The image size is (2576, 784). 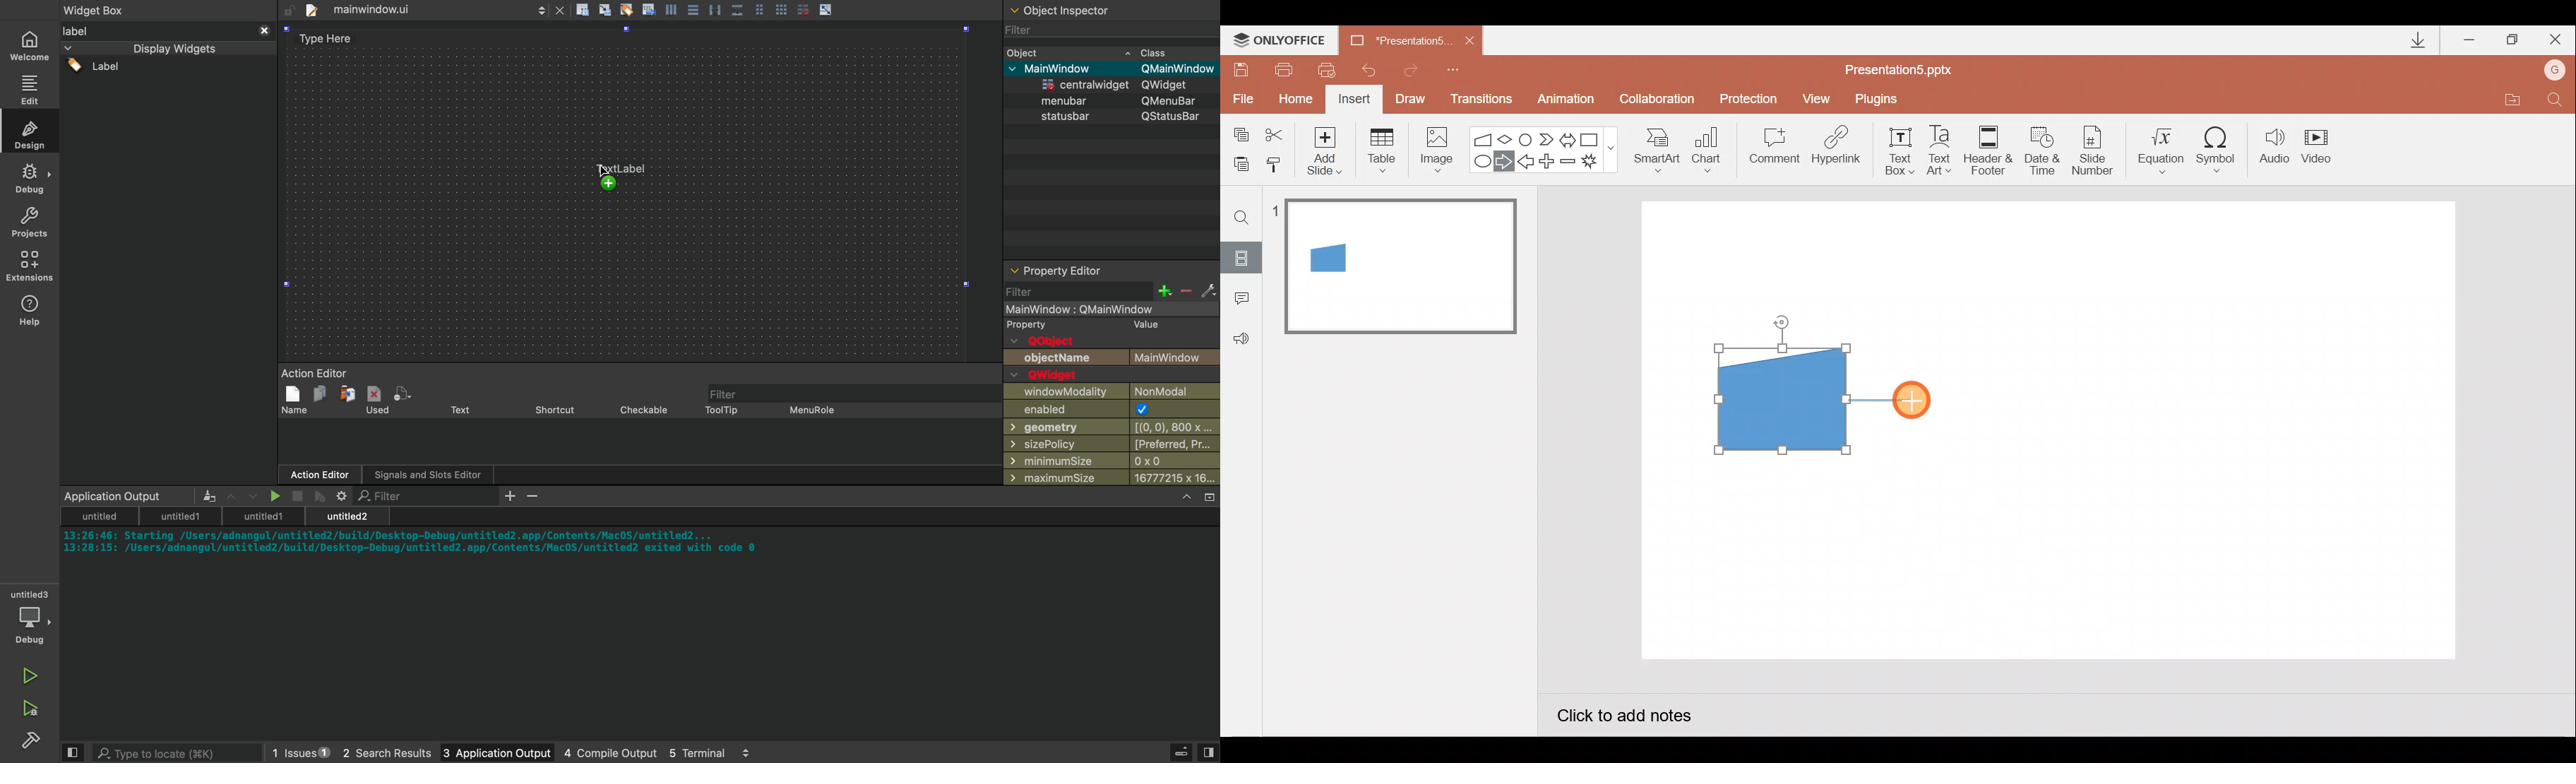 I want to click on Quick print, so click(x=1332, y=66).